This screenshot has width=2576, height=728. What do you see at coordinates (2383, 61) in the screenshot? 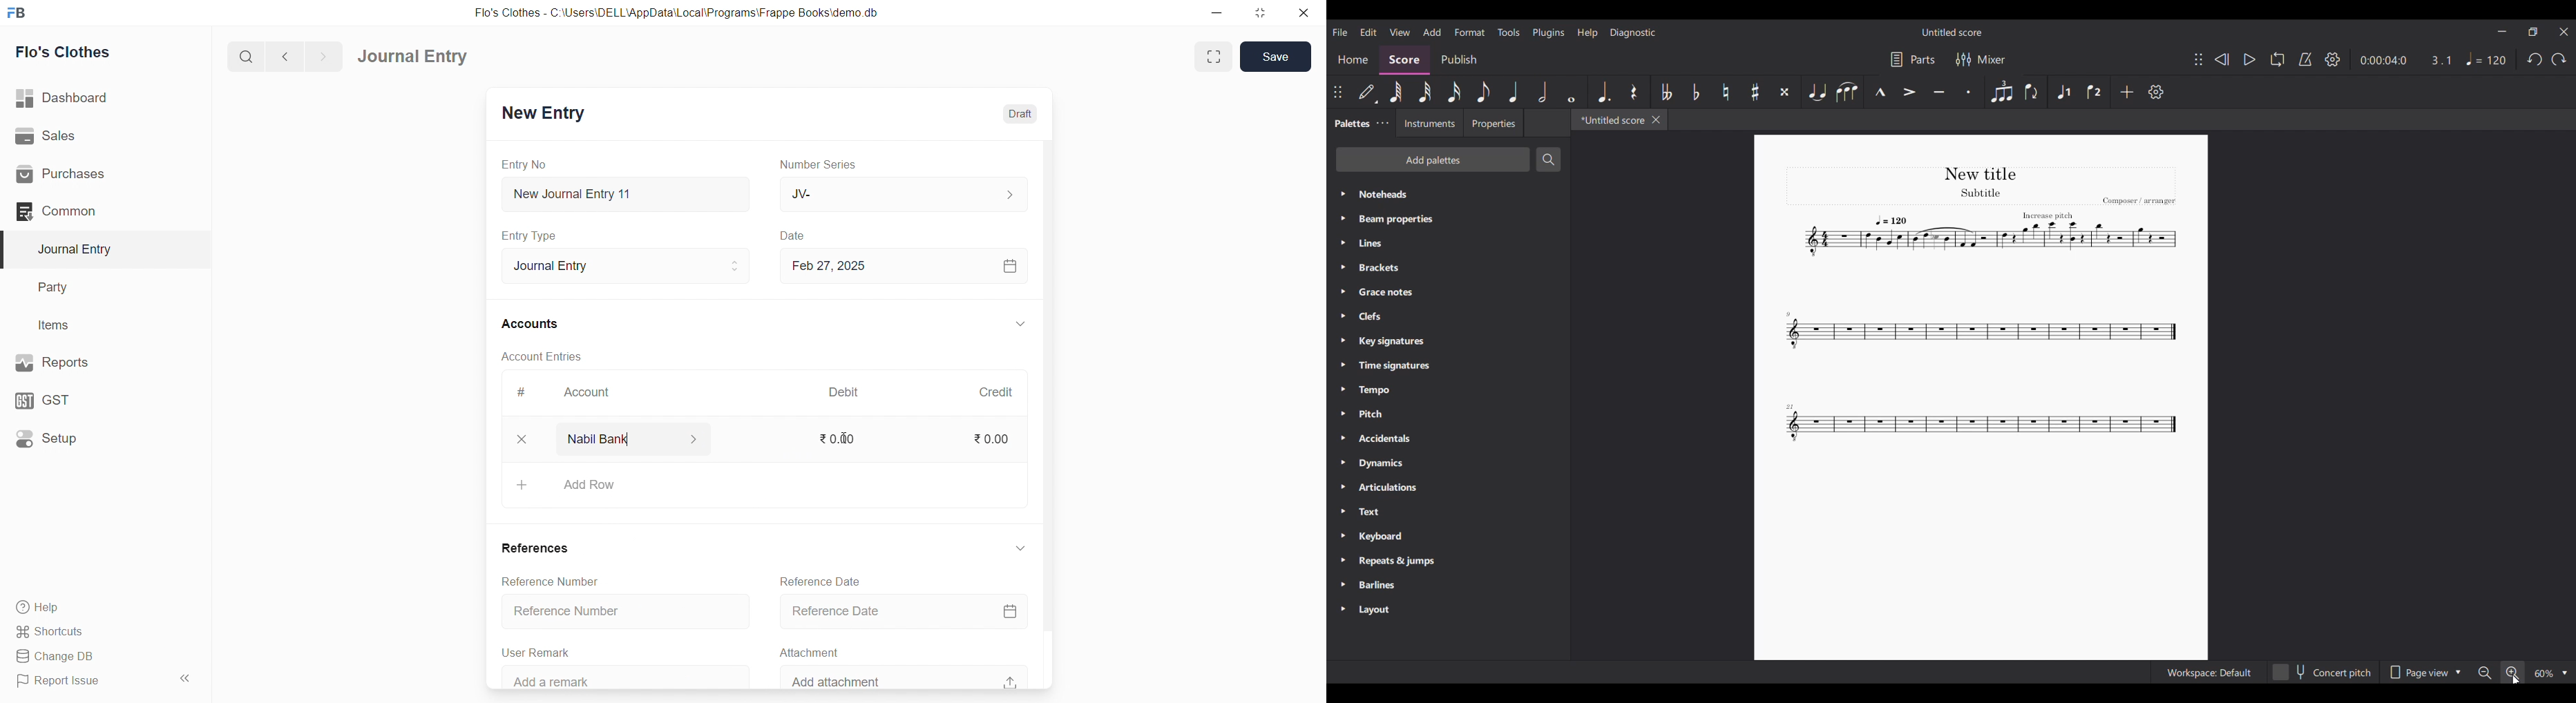
I see `Current duration` at bounding box center [2383, 61].